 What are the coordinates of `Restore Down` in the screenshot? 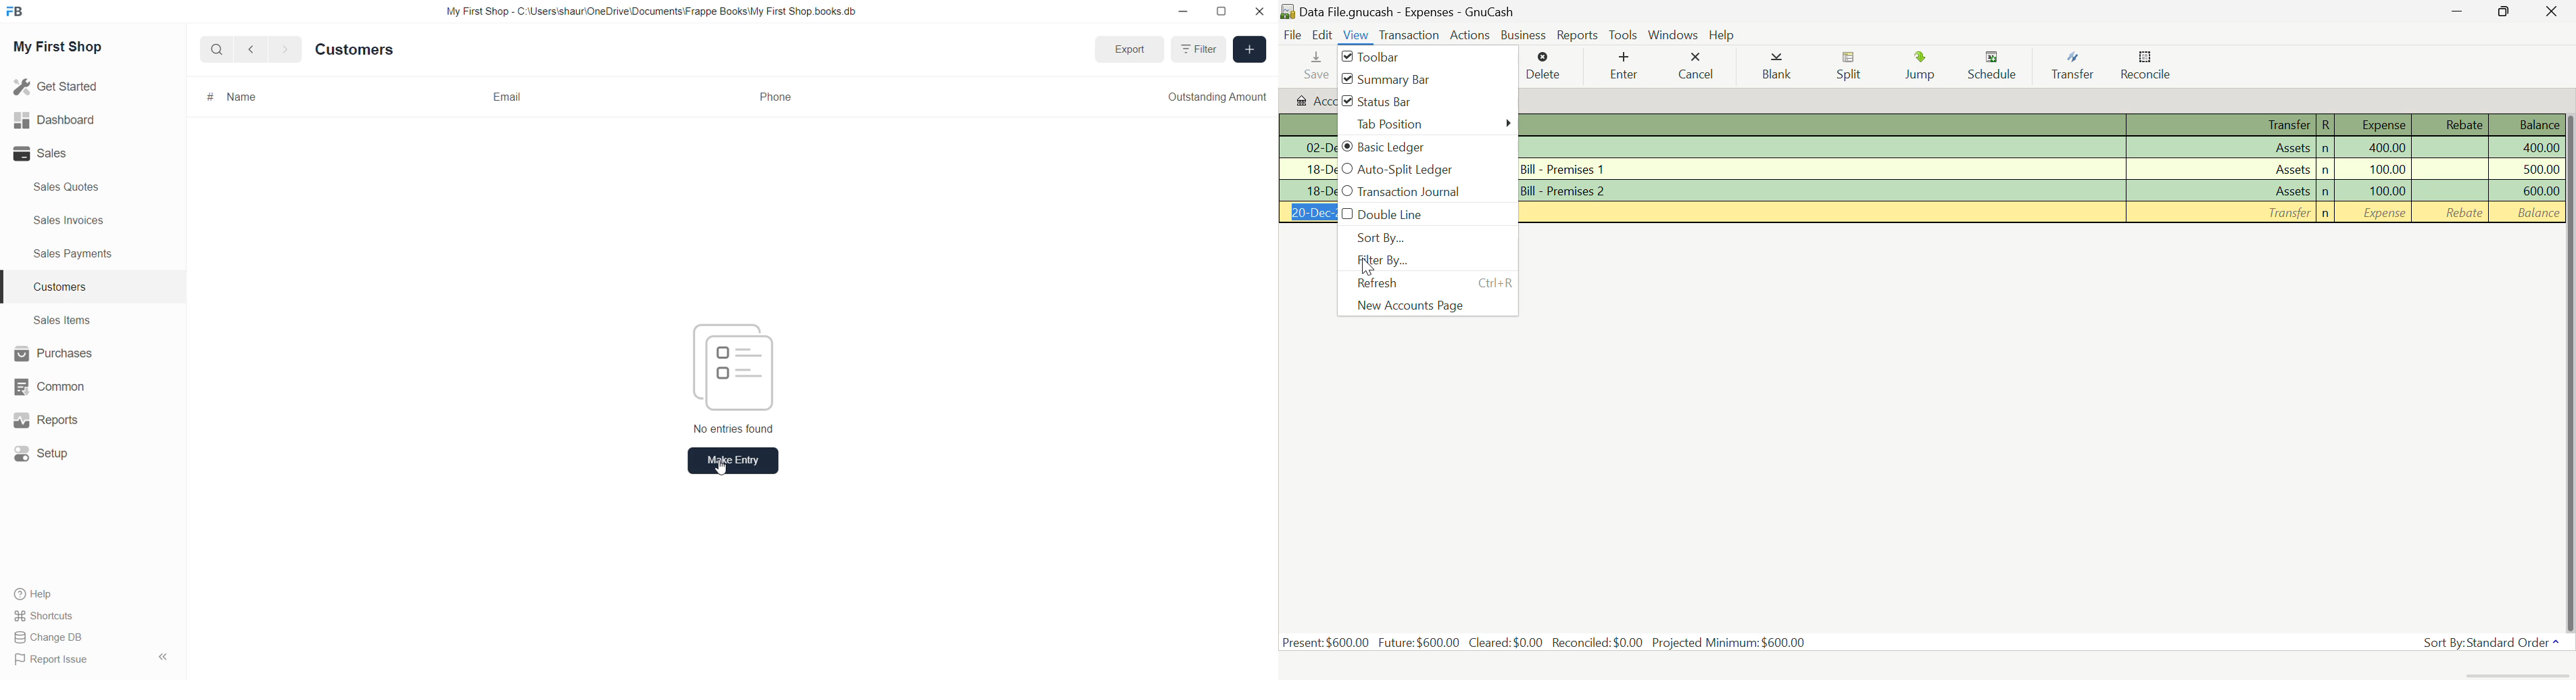 It's located at (2463, 11).